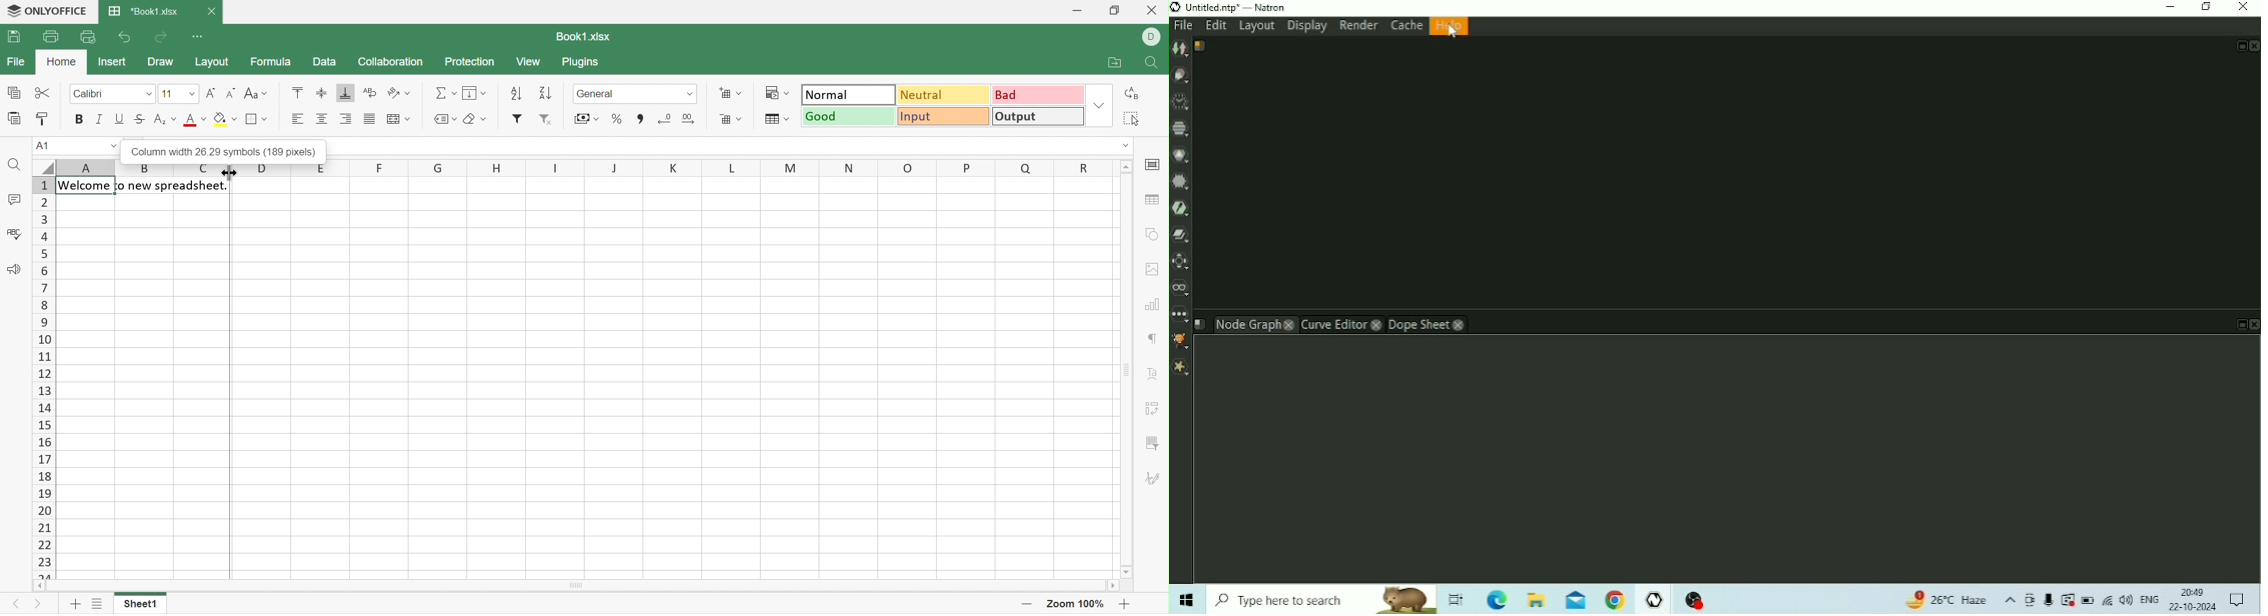 The image size is (2268, 616). Describe the element at coordinates (91, 93) in the screenshot. I see `Calibri` at that location.